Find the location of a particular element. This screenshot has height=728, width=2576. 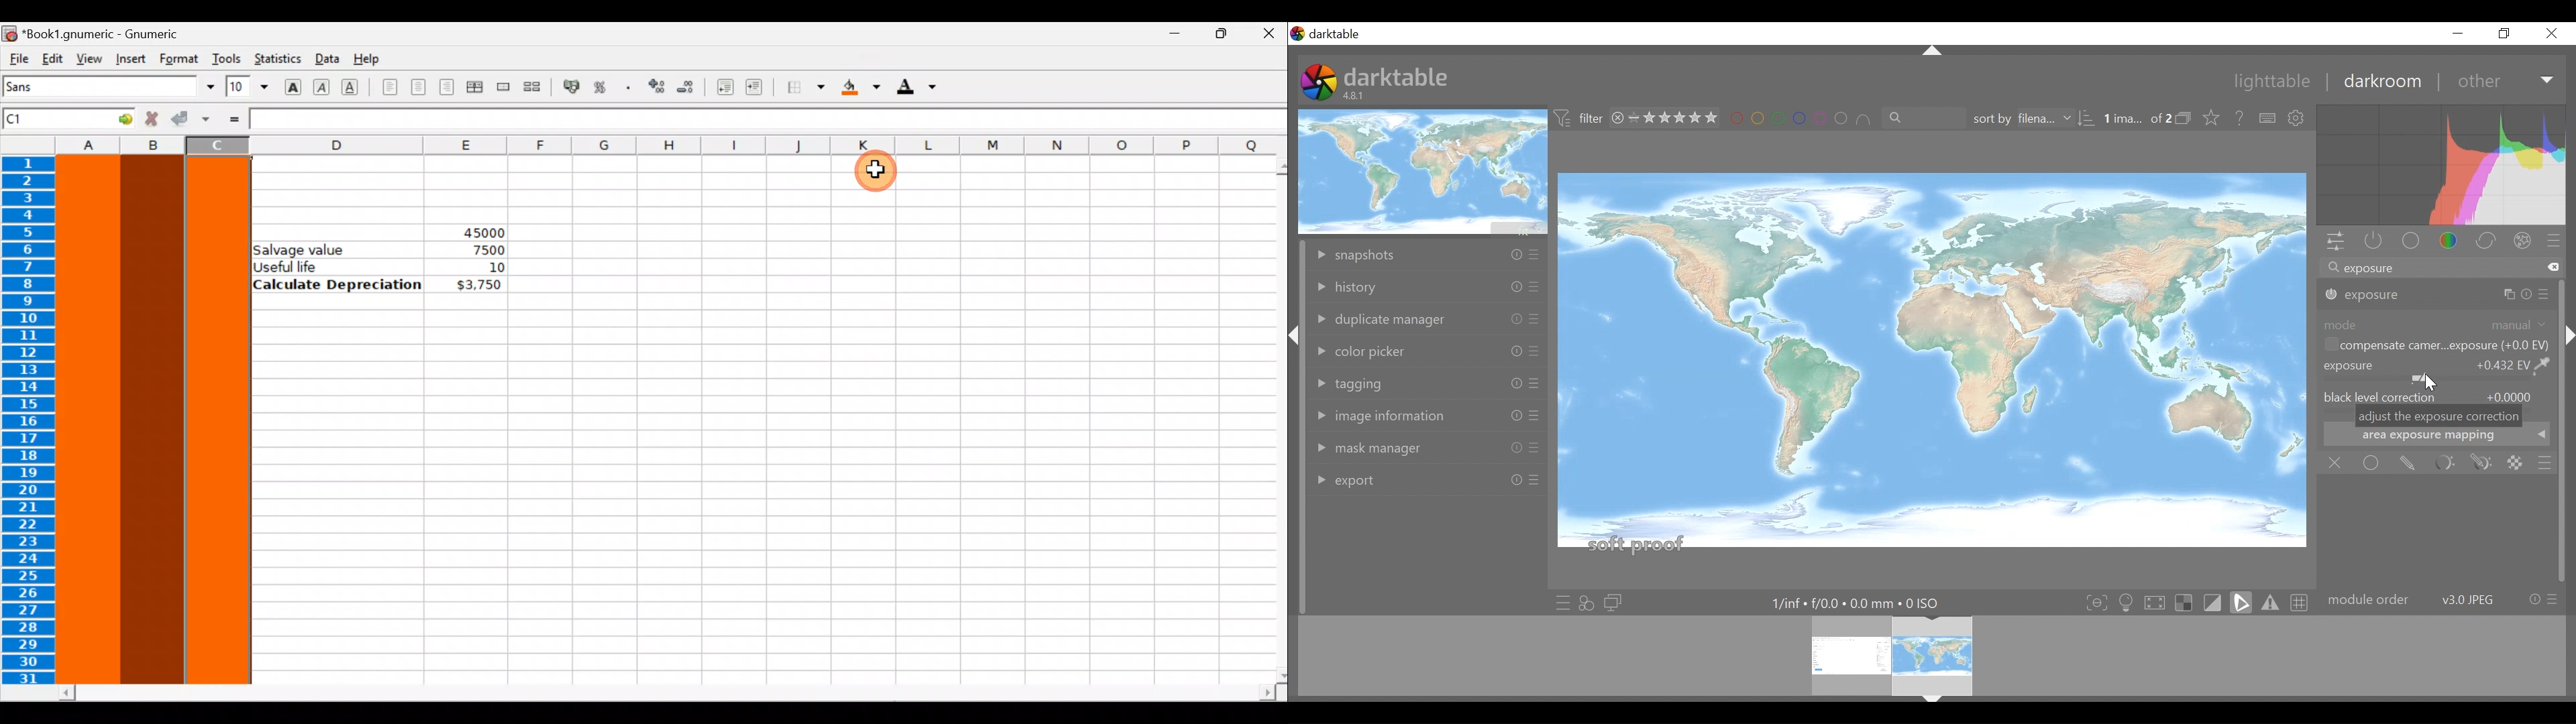

Scroll bar is located at coordinates (668, 693).